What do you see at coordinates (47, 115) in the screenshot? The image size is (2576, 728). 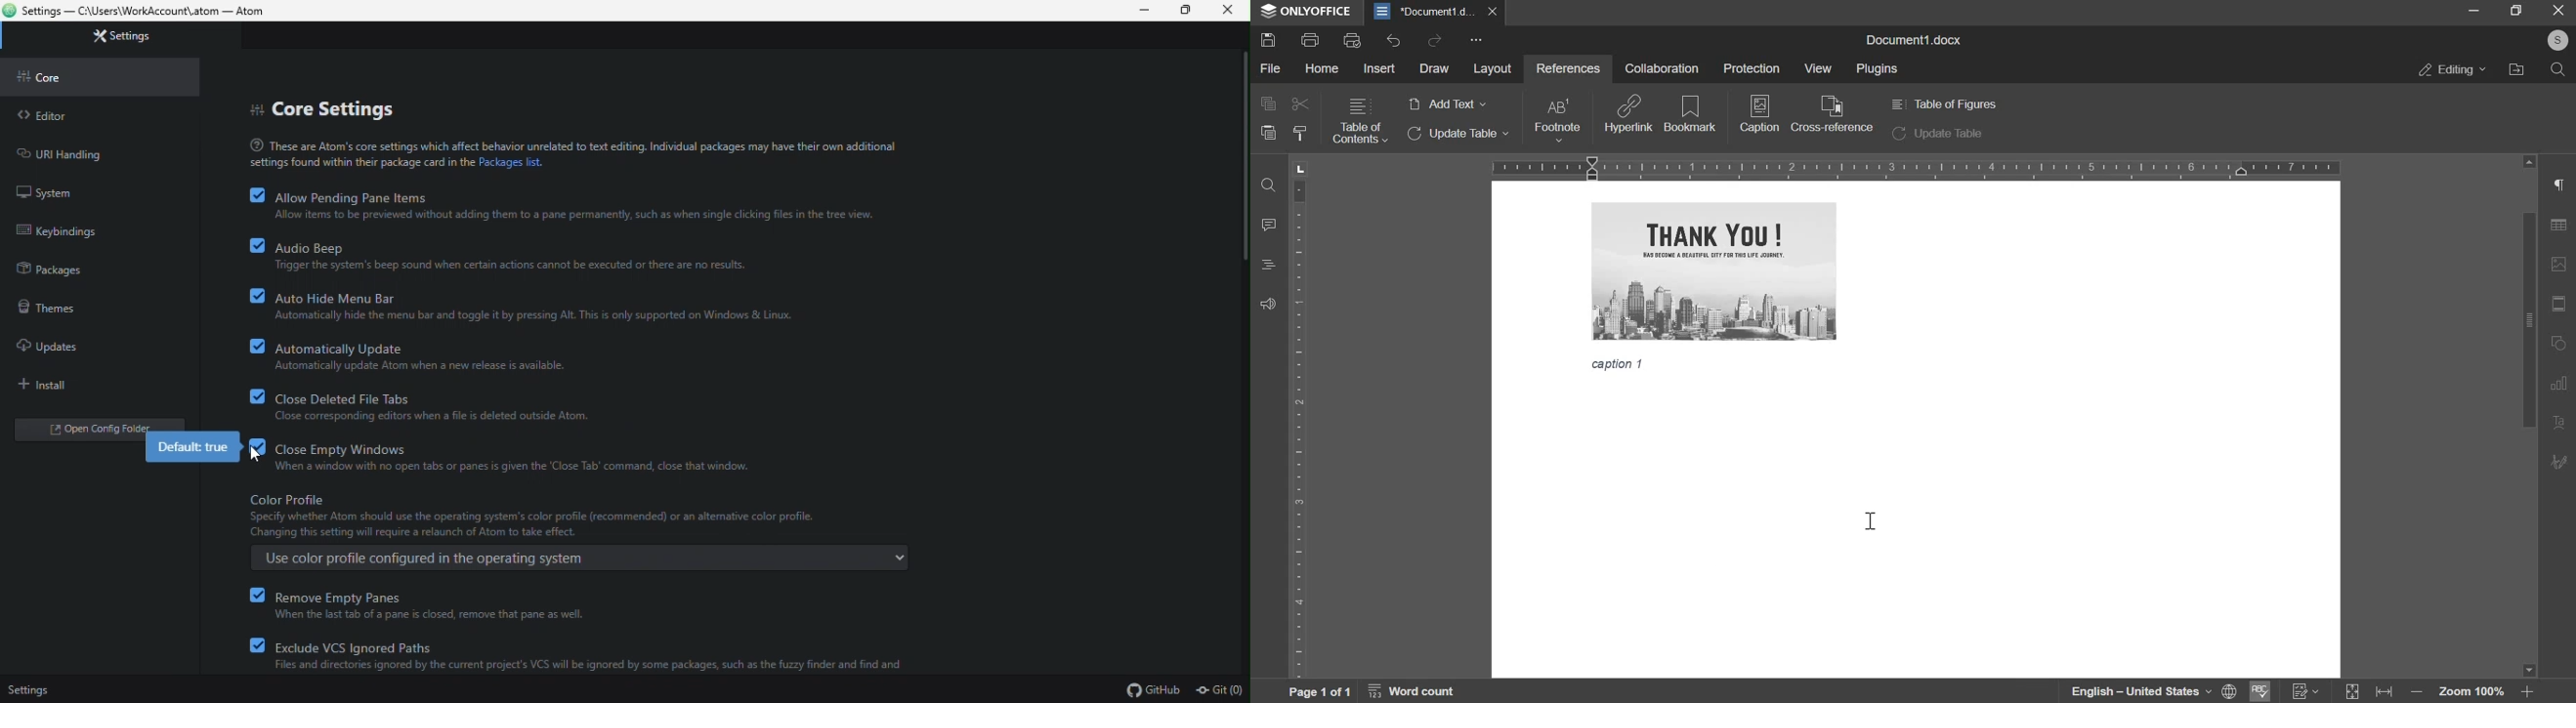 I see `editor` at bounding box center [47, 115].